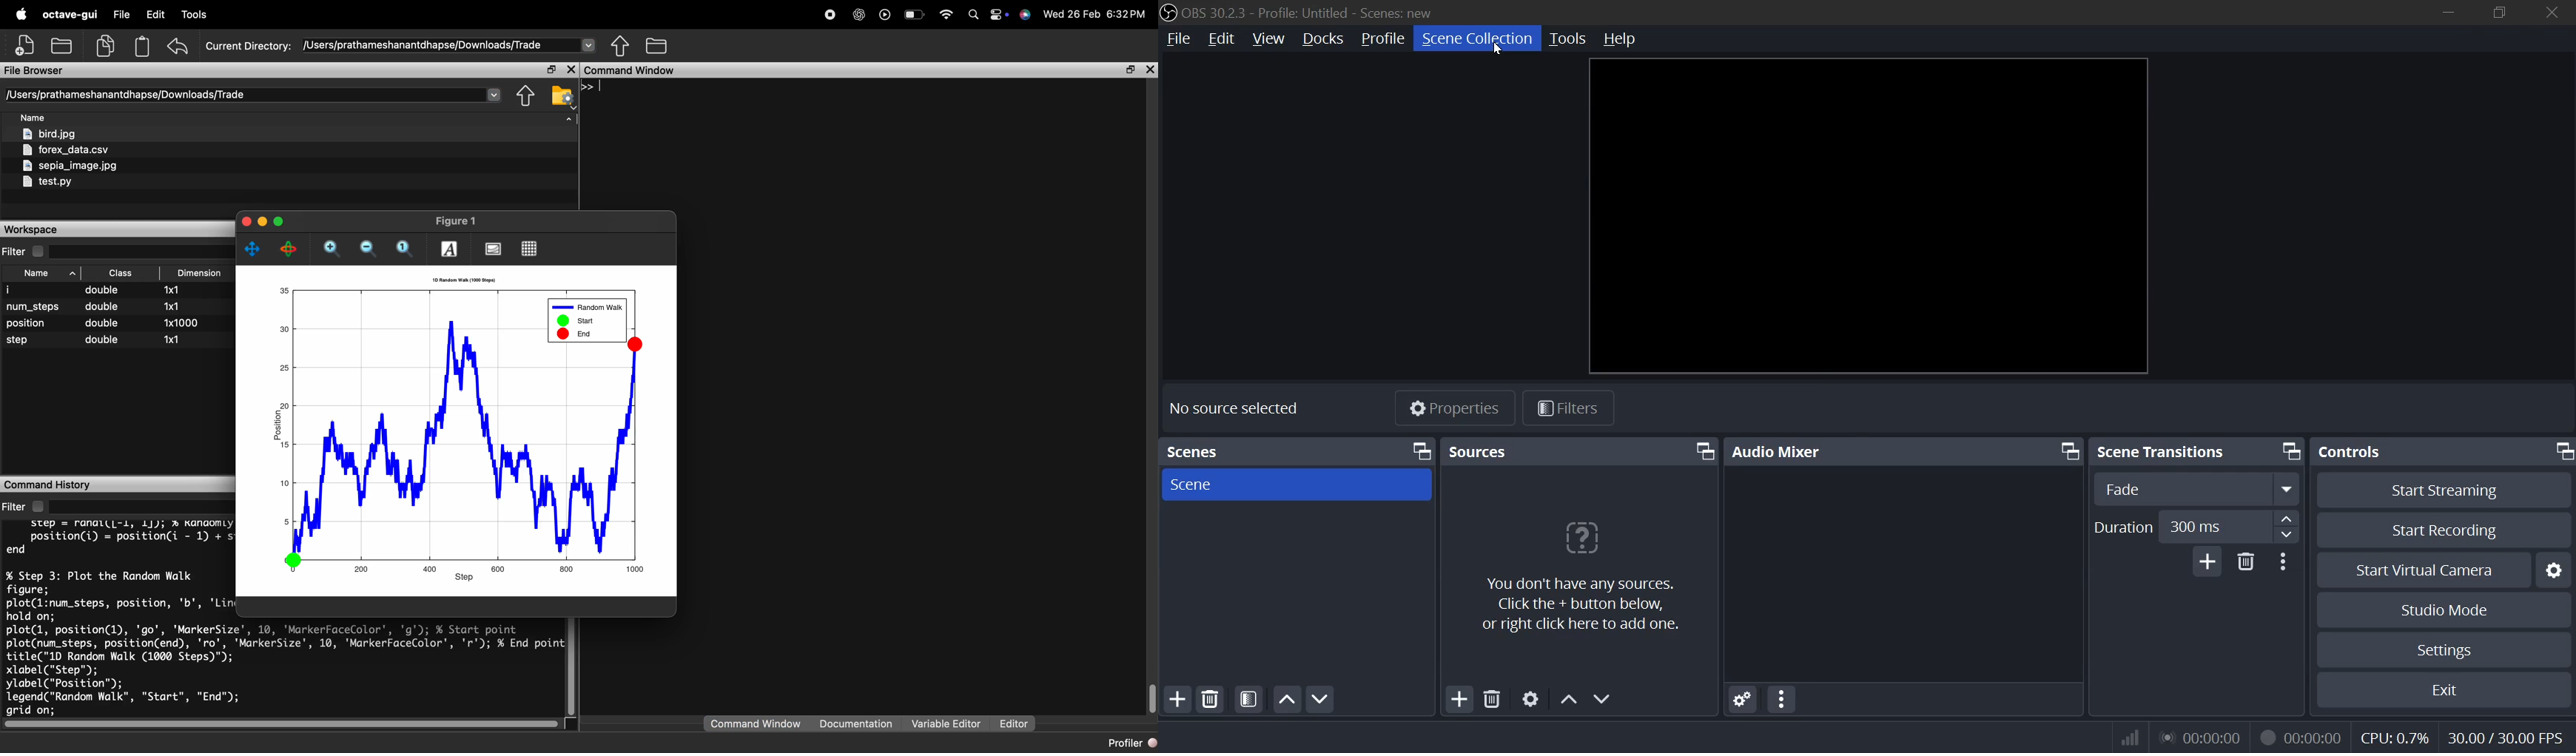 This screenshot has width=2576, height=756. Describe the element at coordinates (2501, 13) in the screenshot. I see `restore down` at that location.